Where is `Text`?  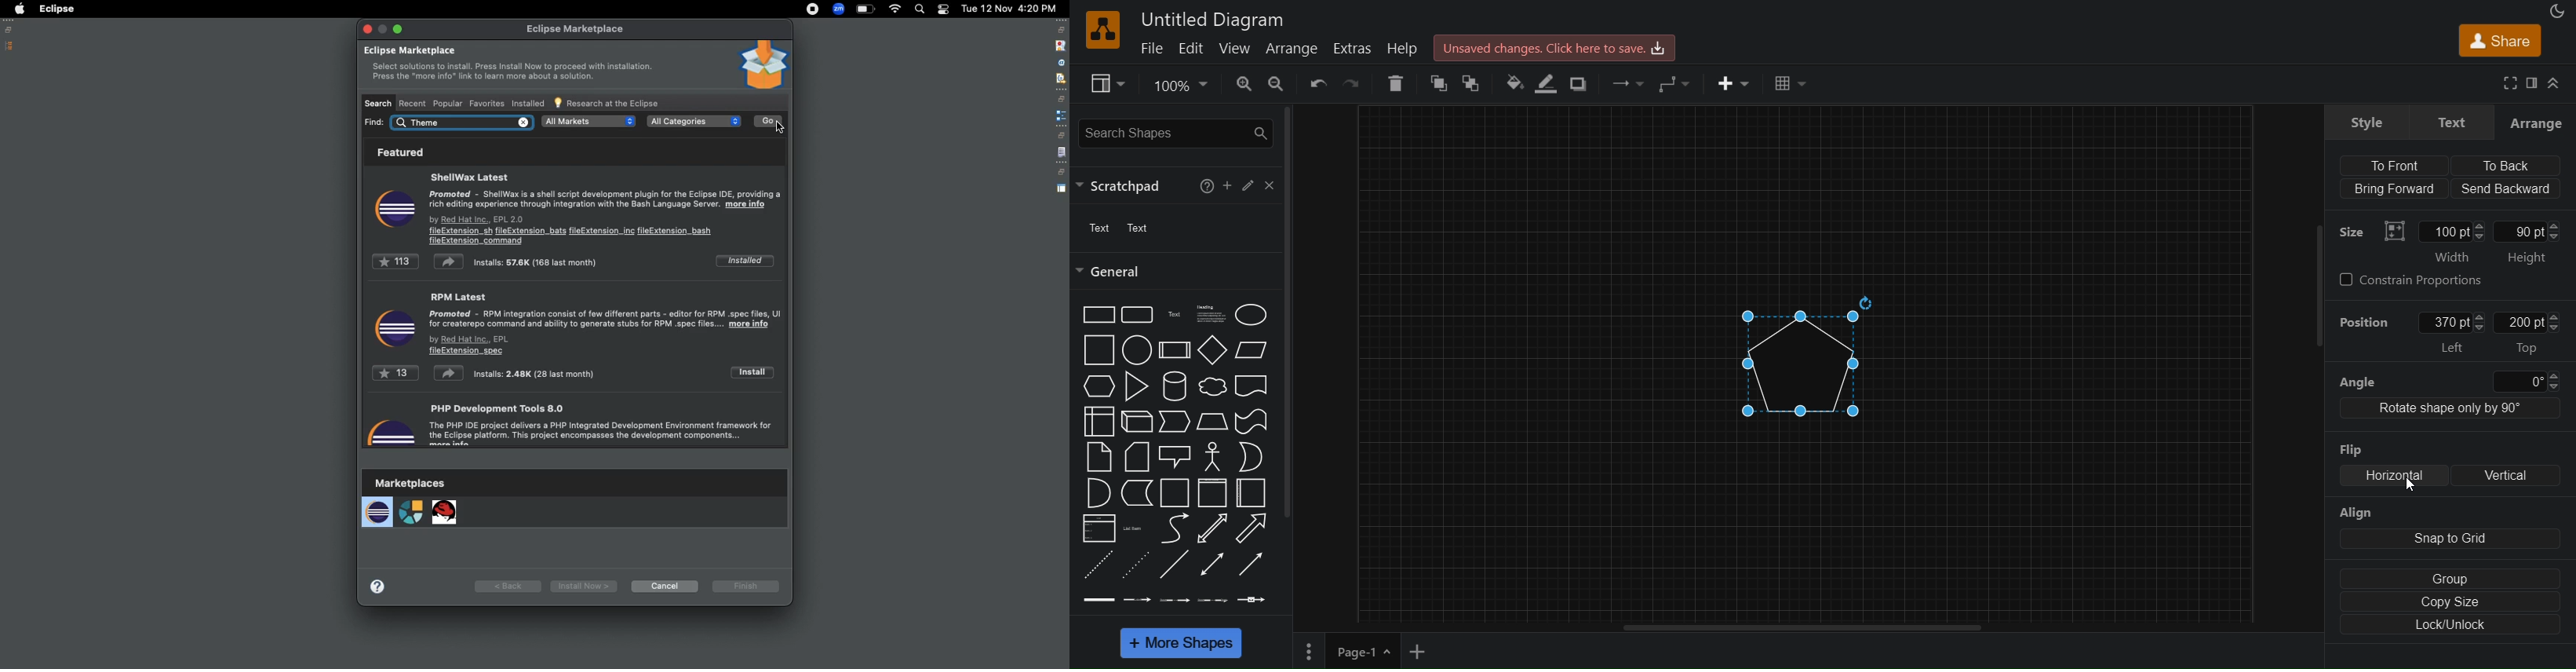
Text is located at coordinates (2452, 122).